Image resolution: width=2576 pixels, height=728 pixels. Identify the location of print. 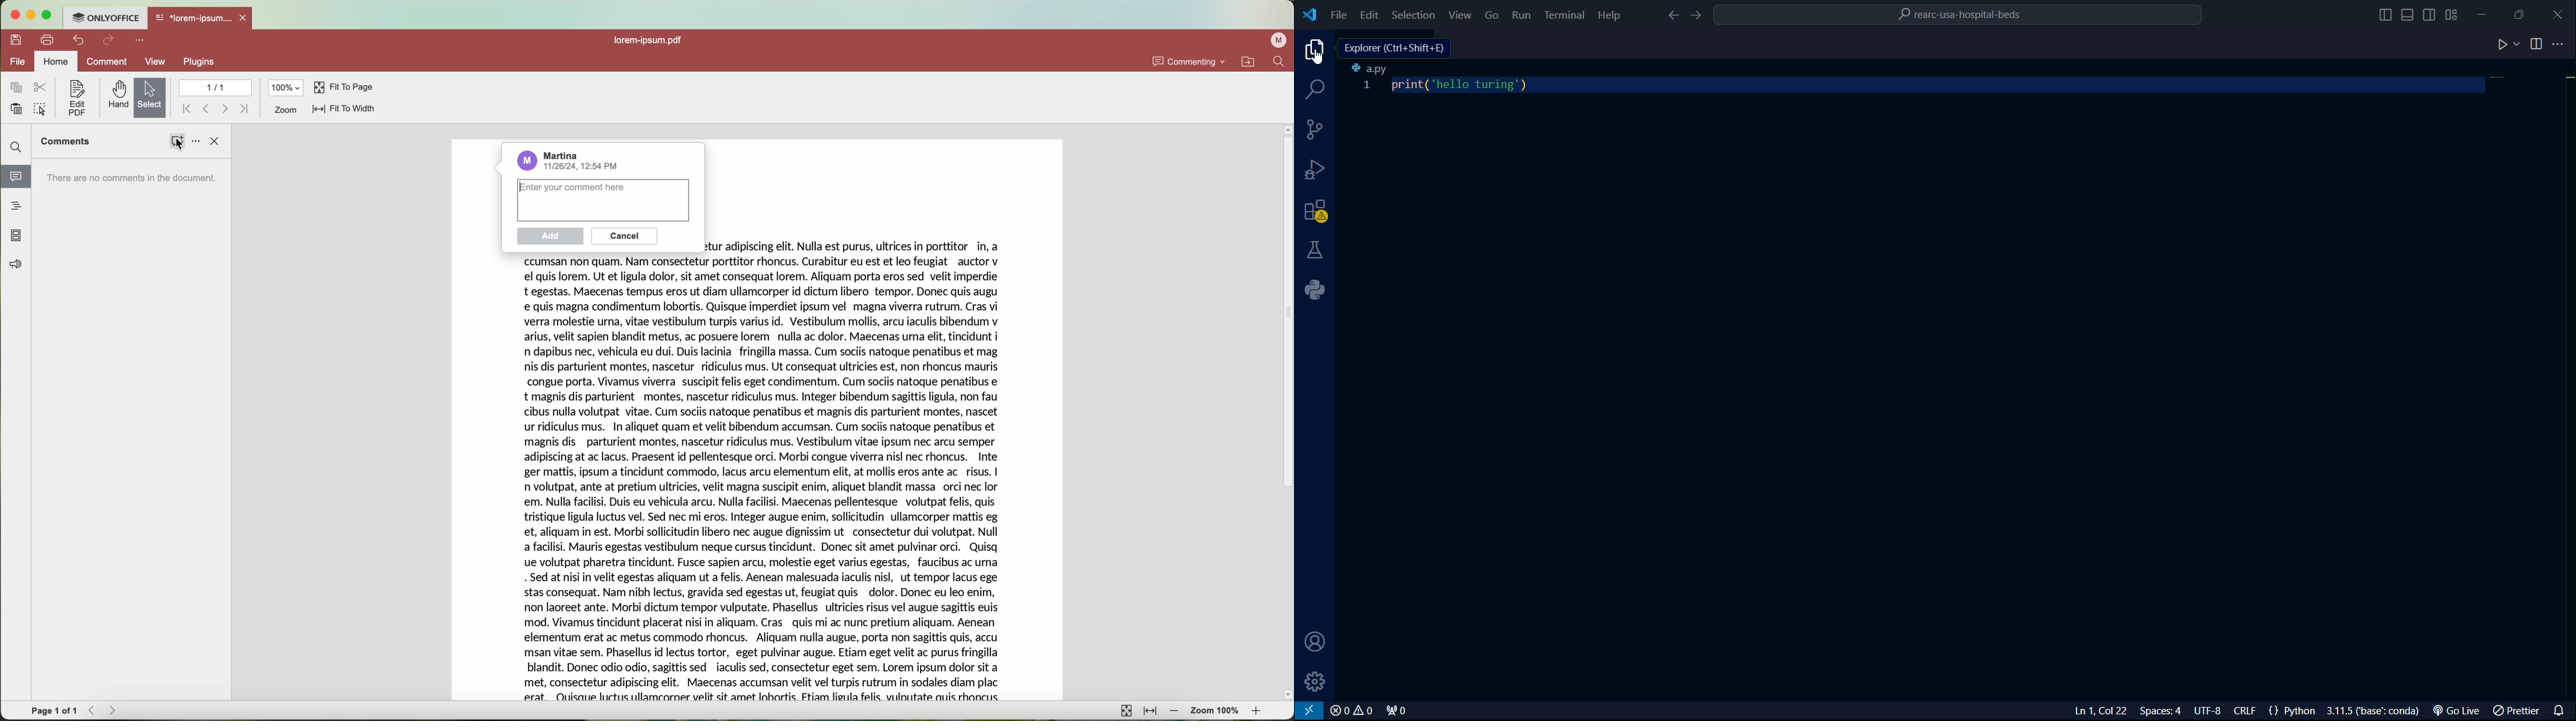
(47, 40).